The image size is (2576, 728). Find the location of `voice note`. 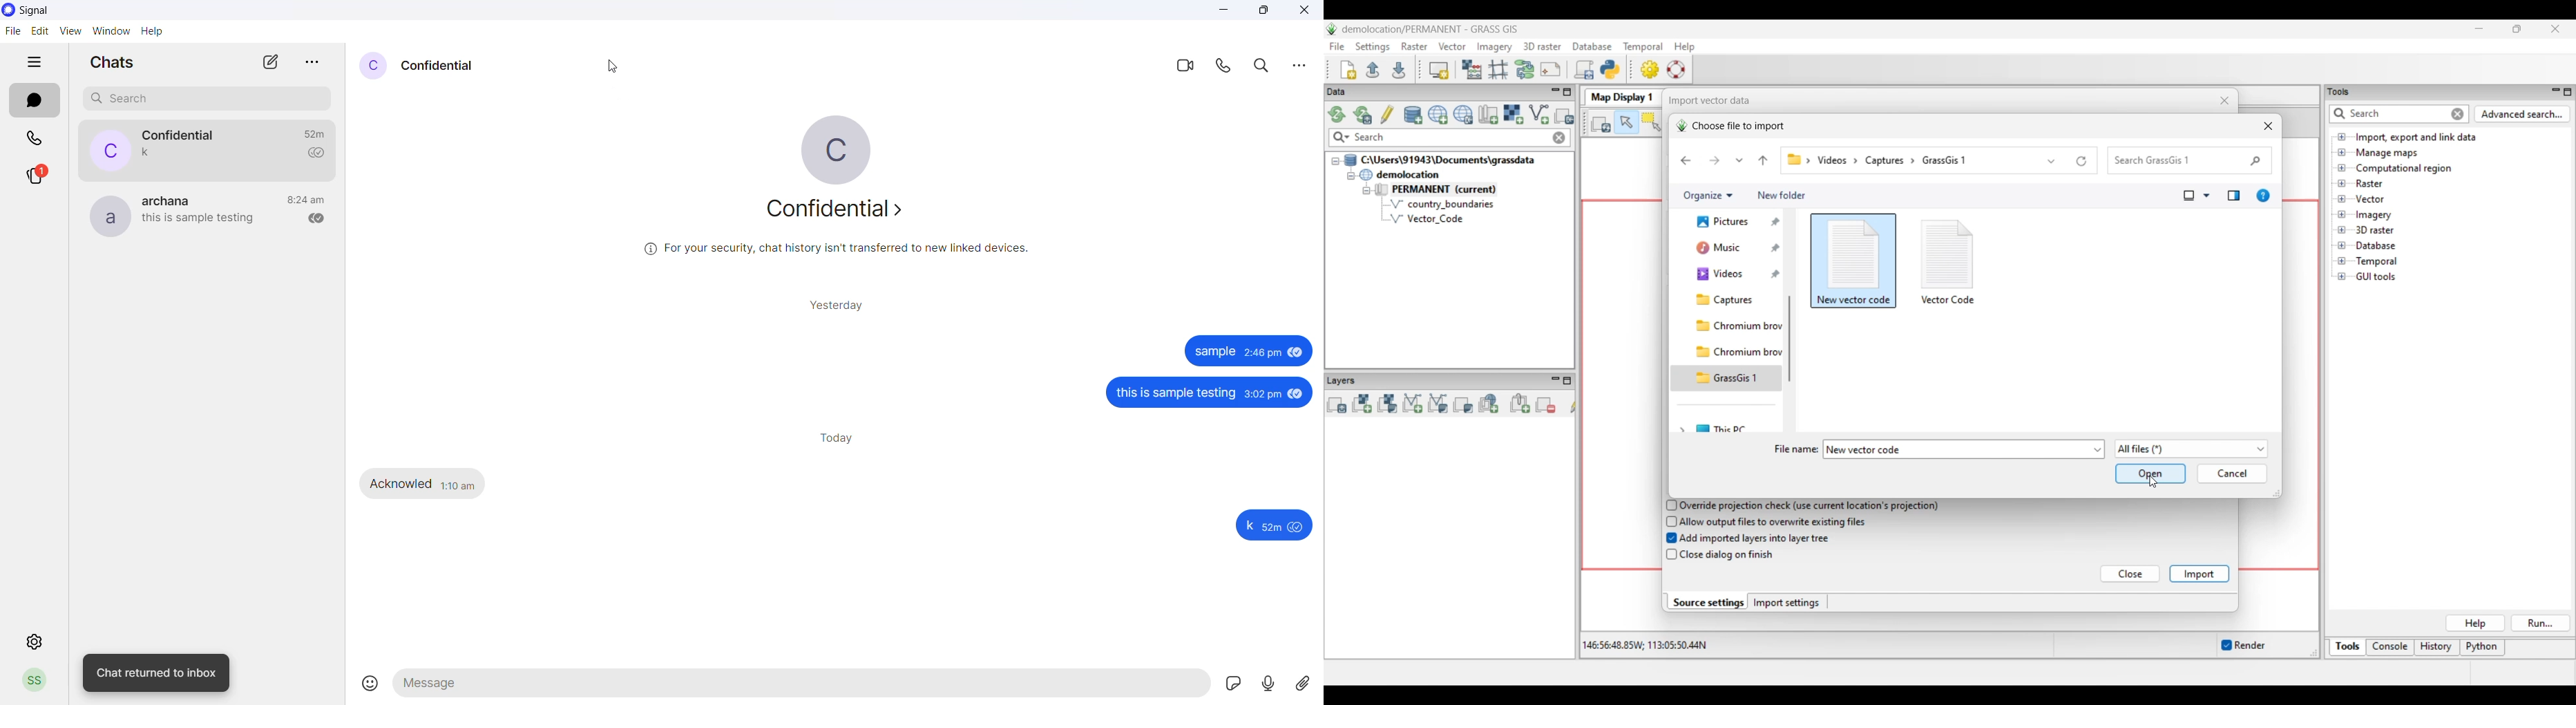

voice note is located at coordinates (1268, 684).